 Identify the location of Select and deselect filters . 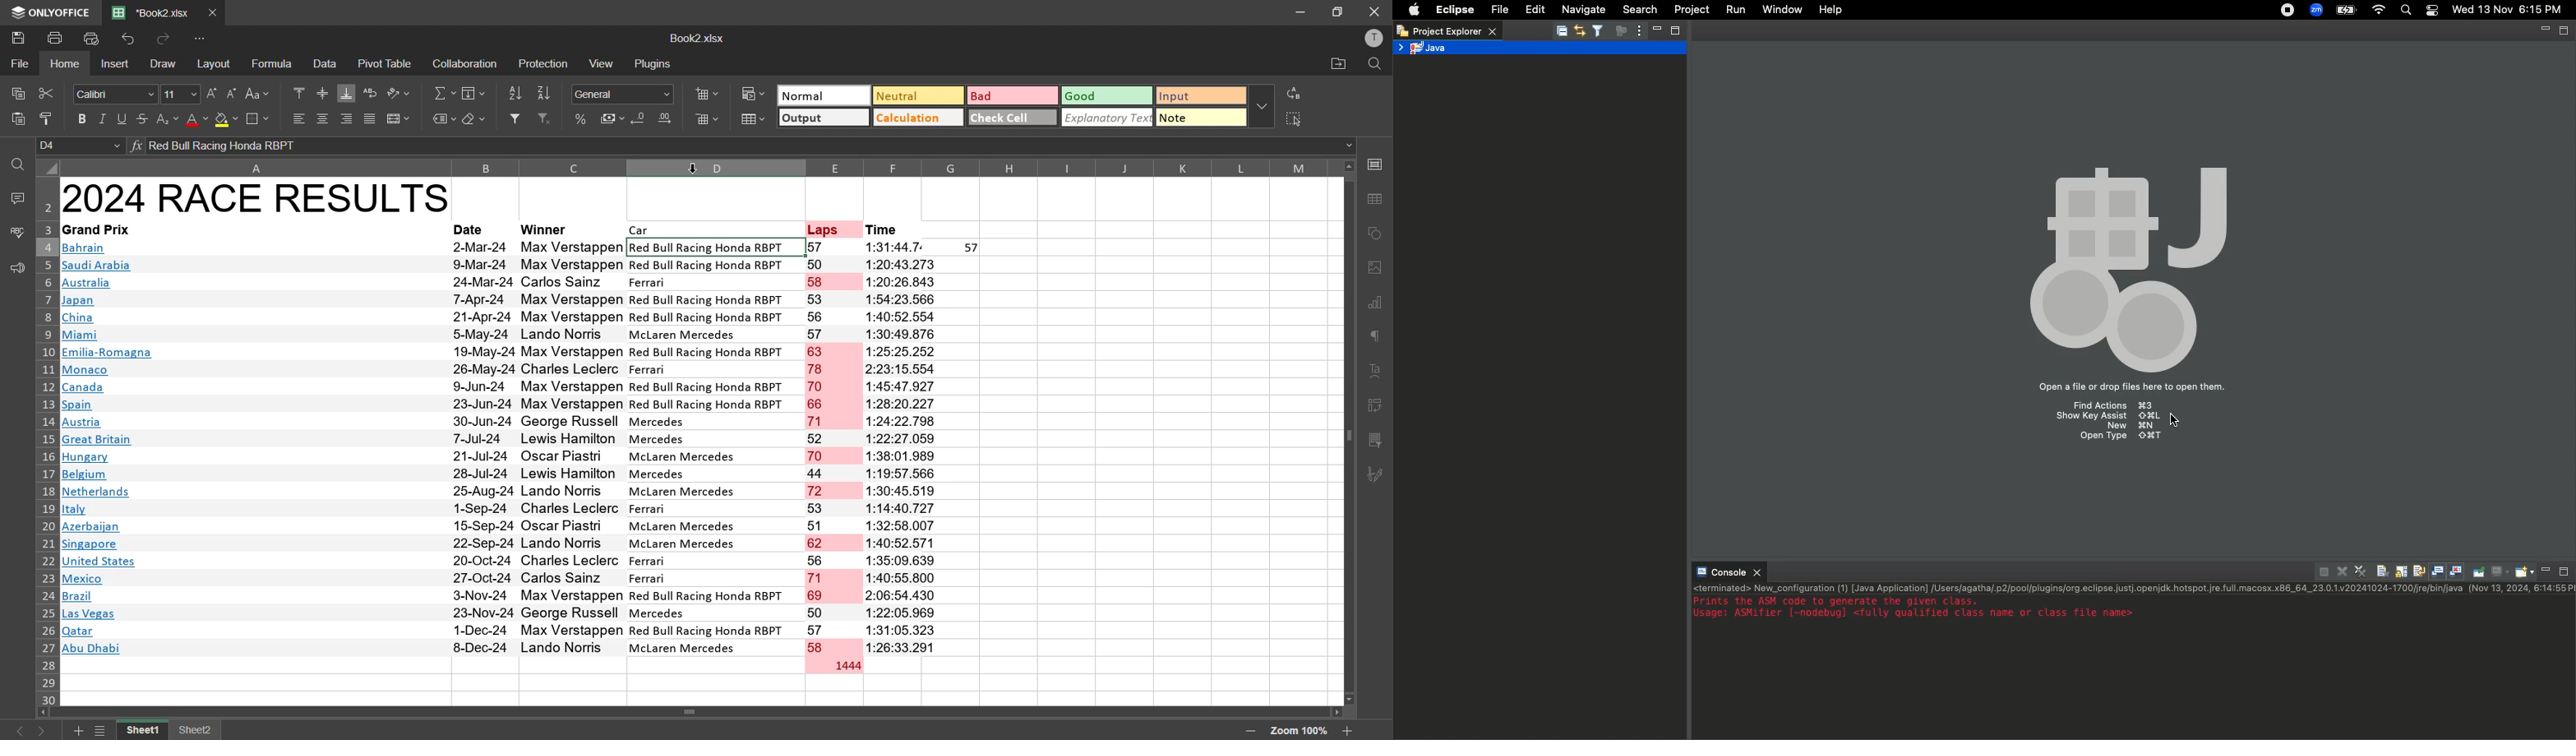
(1598, 32).